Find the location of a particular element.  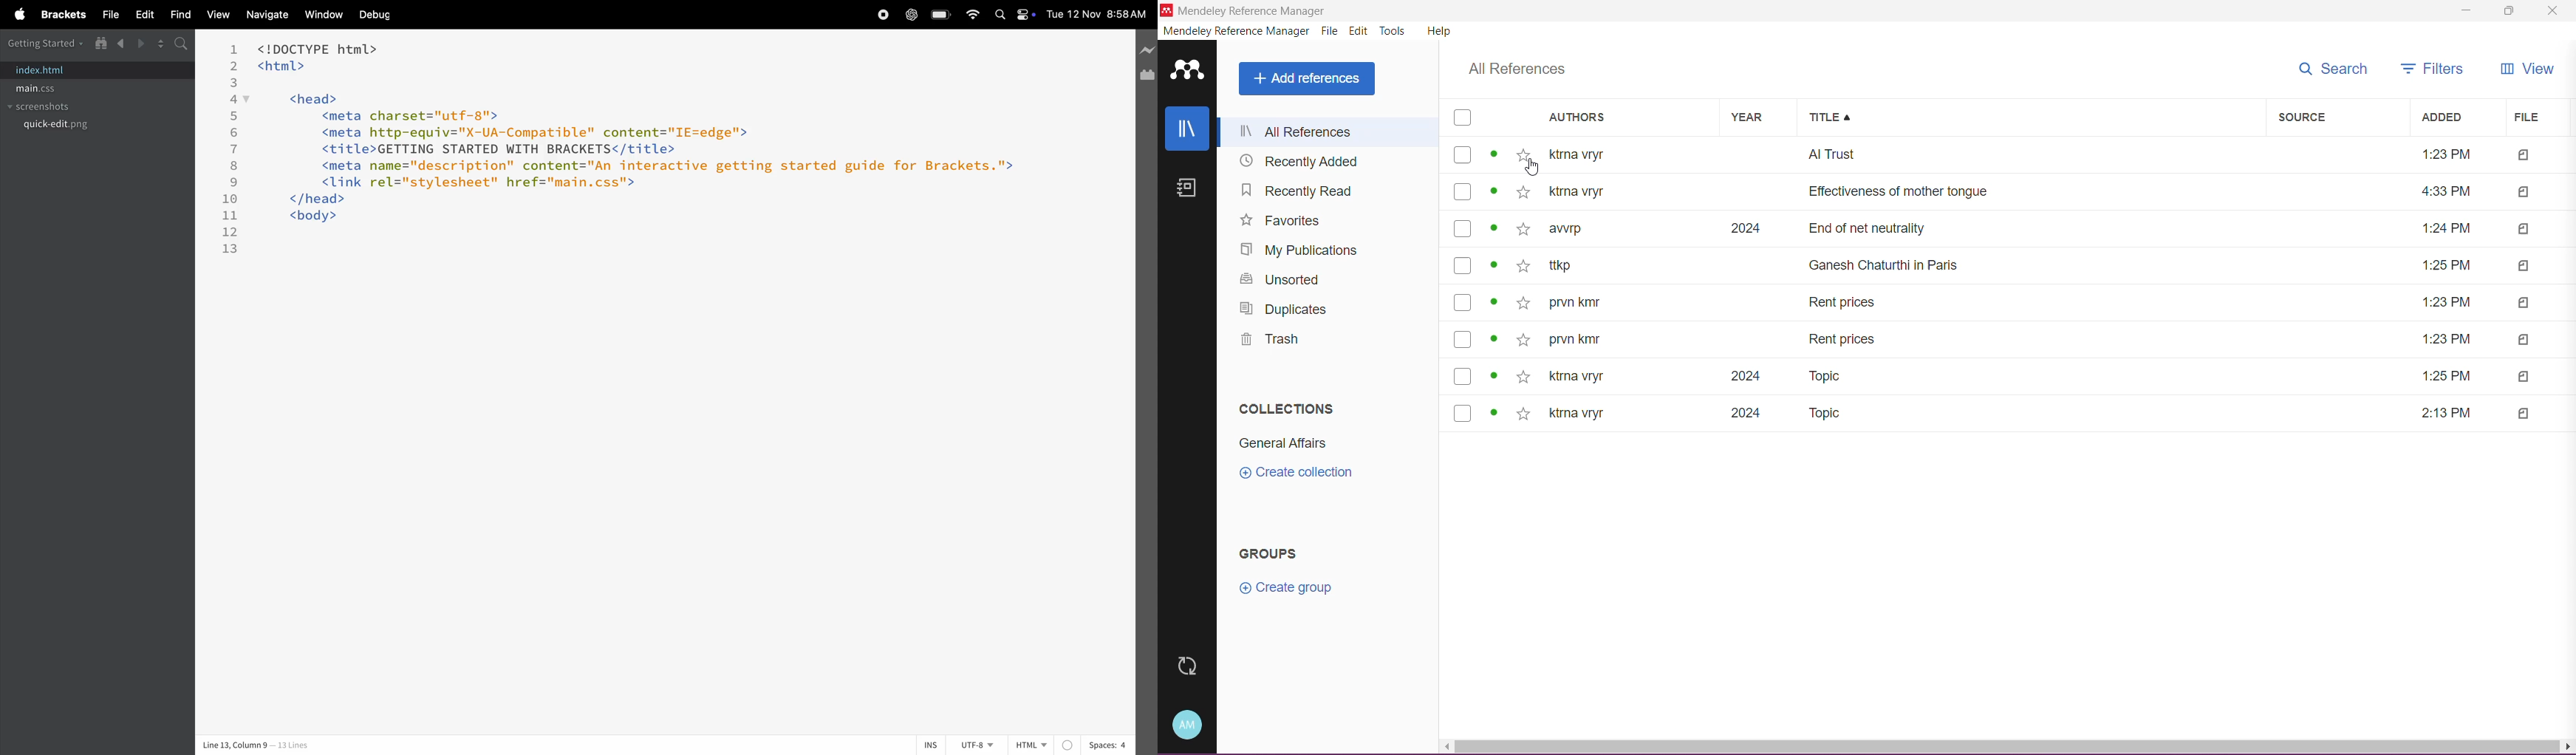

Cursor is located at coordinates (1531, 167).